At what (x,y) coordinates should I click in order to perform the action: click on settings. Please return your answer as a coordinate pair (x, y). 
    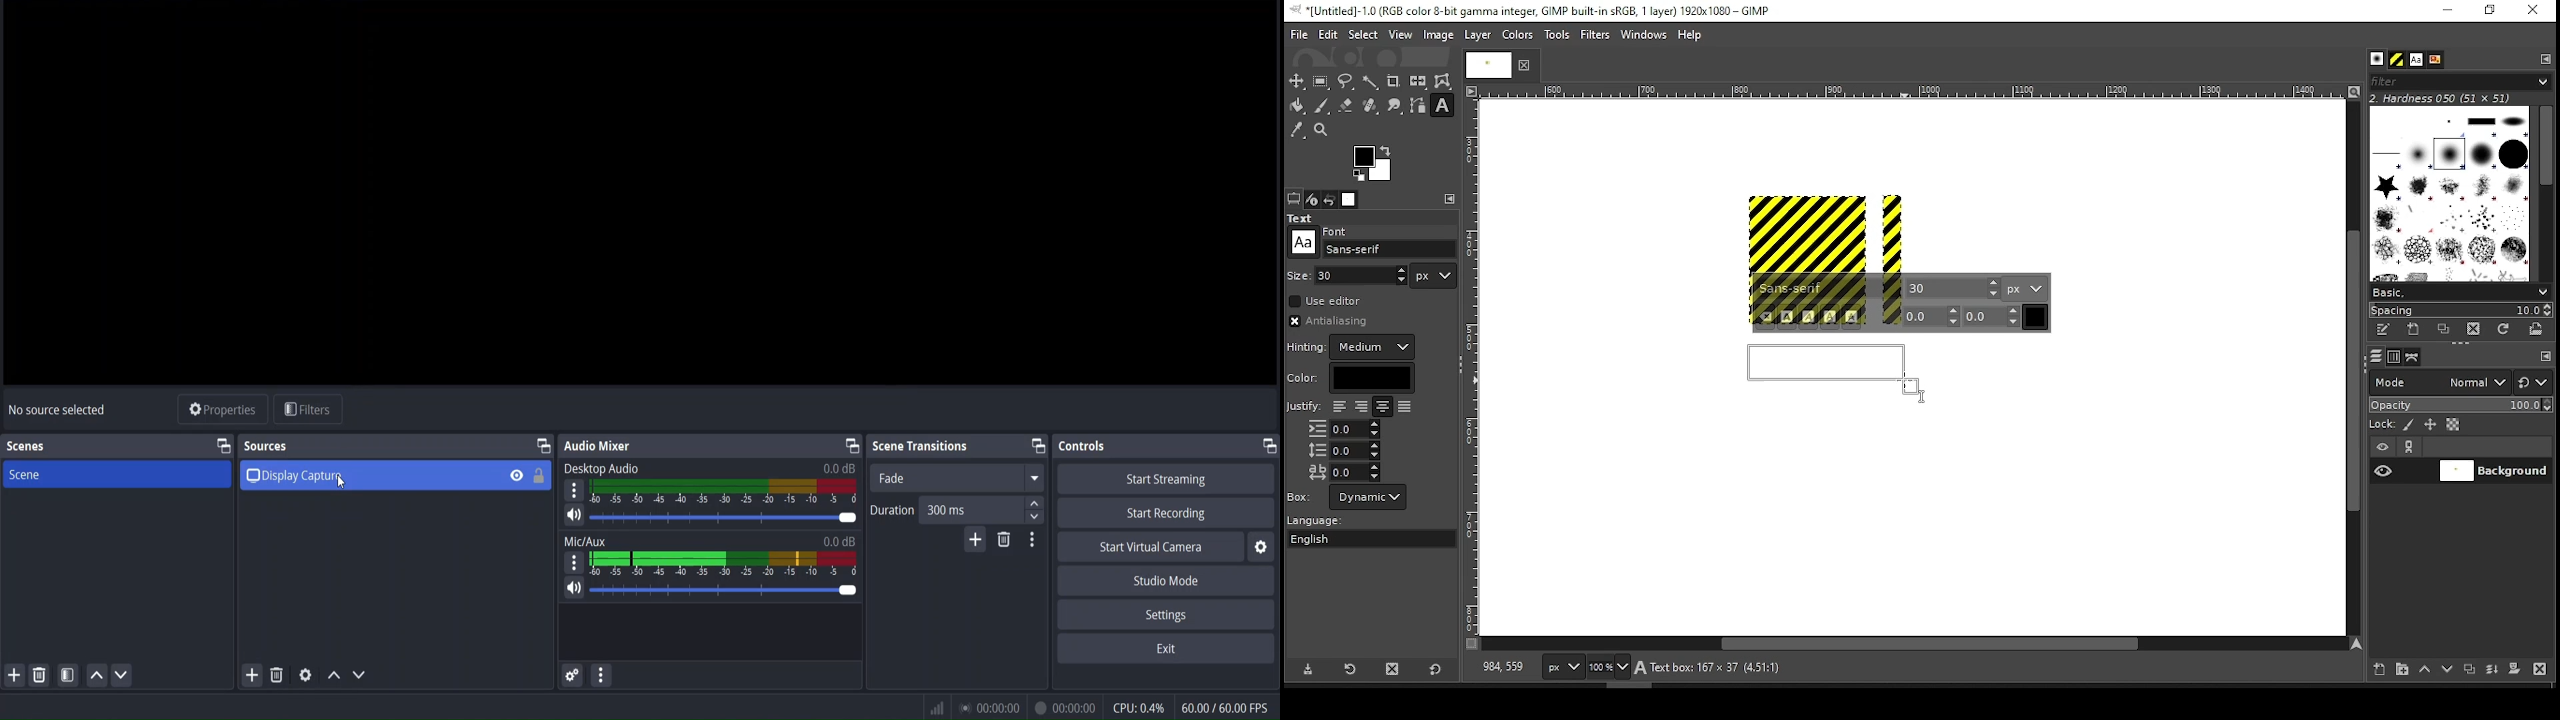
    Looking at the image, I should click on (1163, 615).